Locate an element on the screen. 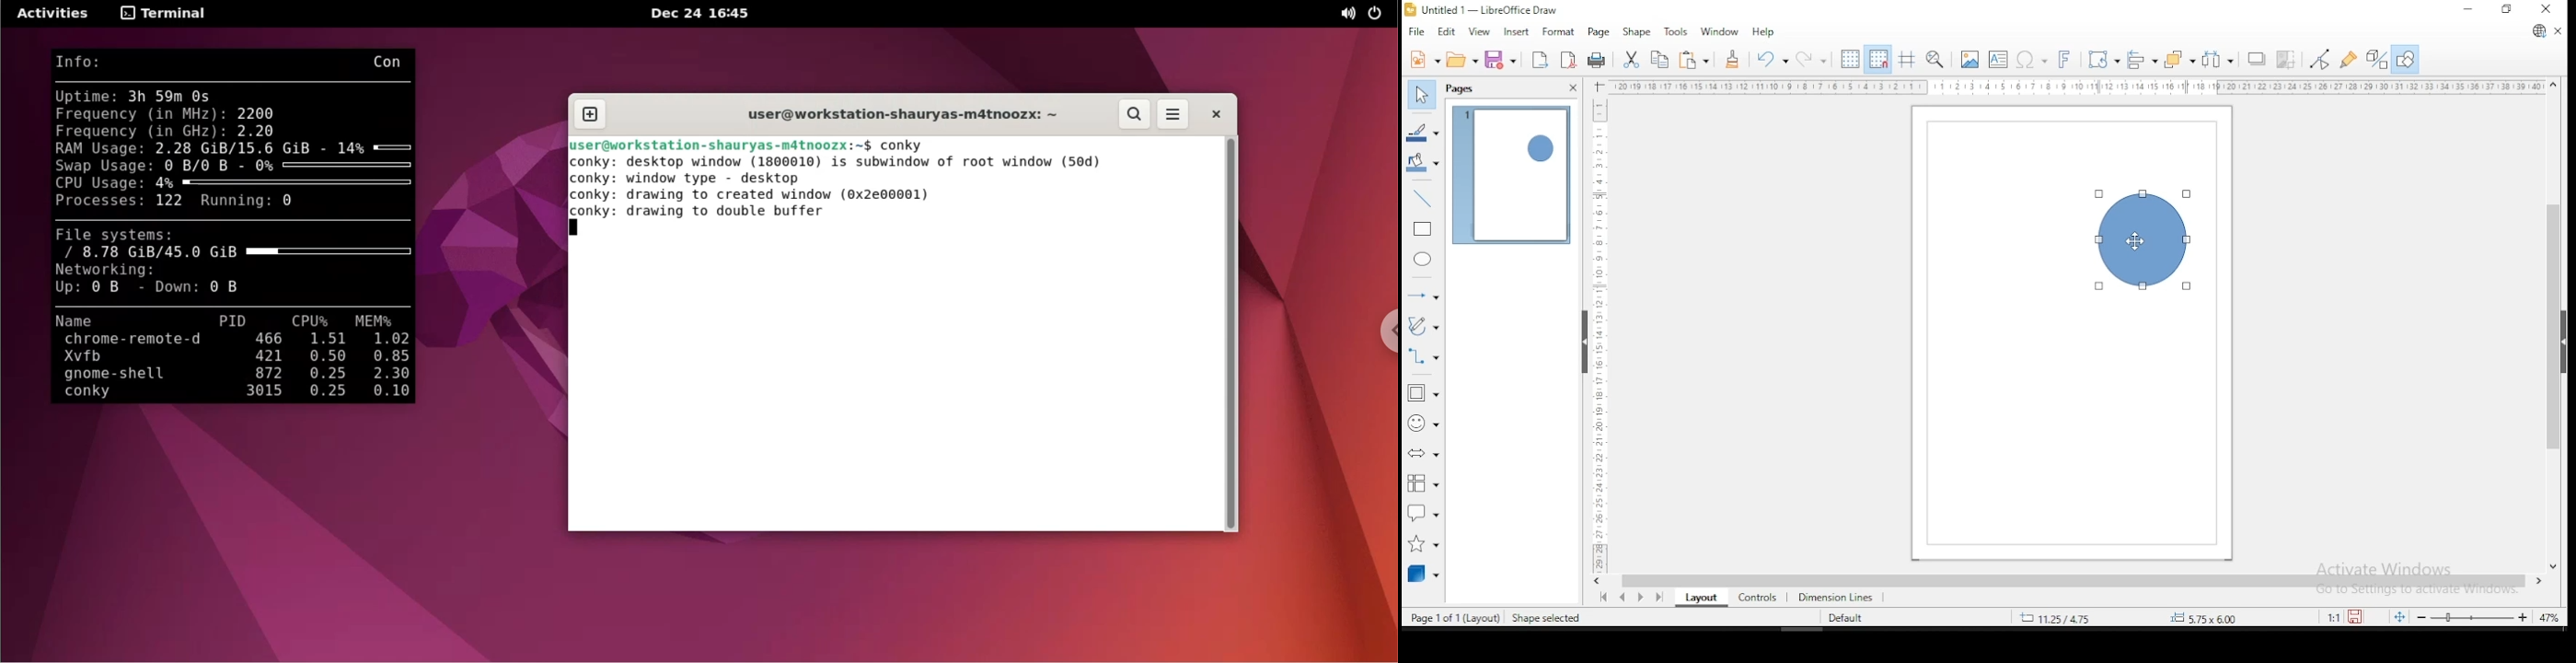 The image size is (2576, 672). shape is located at coordinates (1635, 33).